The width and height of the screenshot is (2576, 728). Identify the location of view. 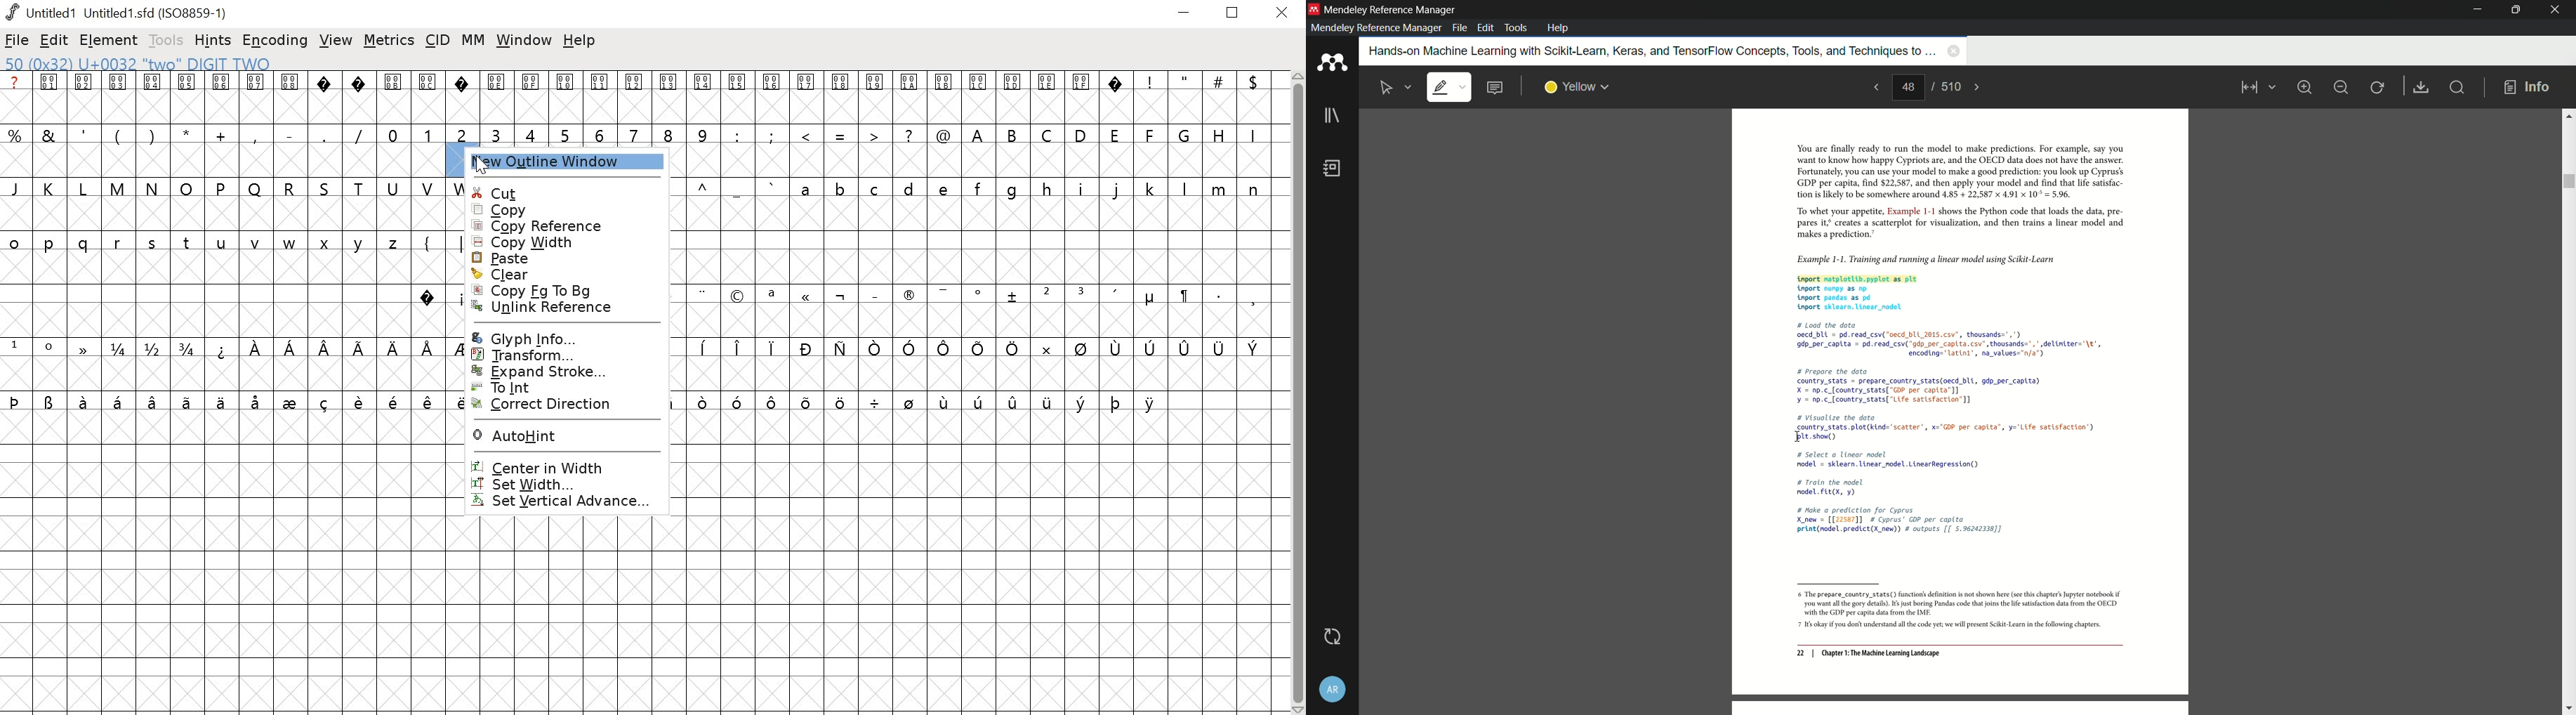
(338, 39).